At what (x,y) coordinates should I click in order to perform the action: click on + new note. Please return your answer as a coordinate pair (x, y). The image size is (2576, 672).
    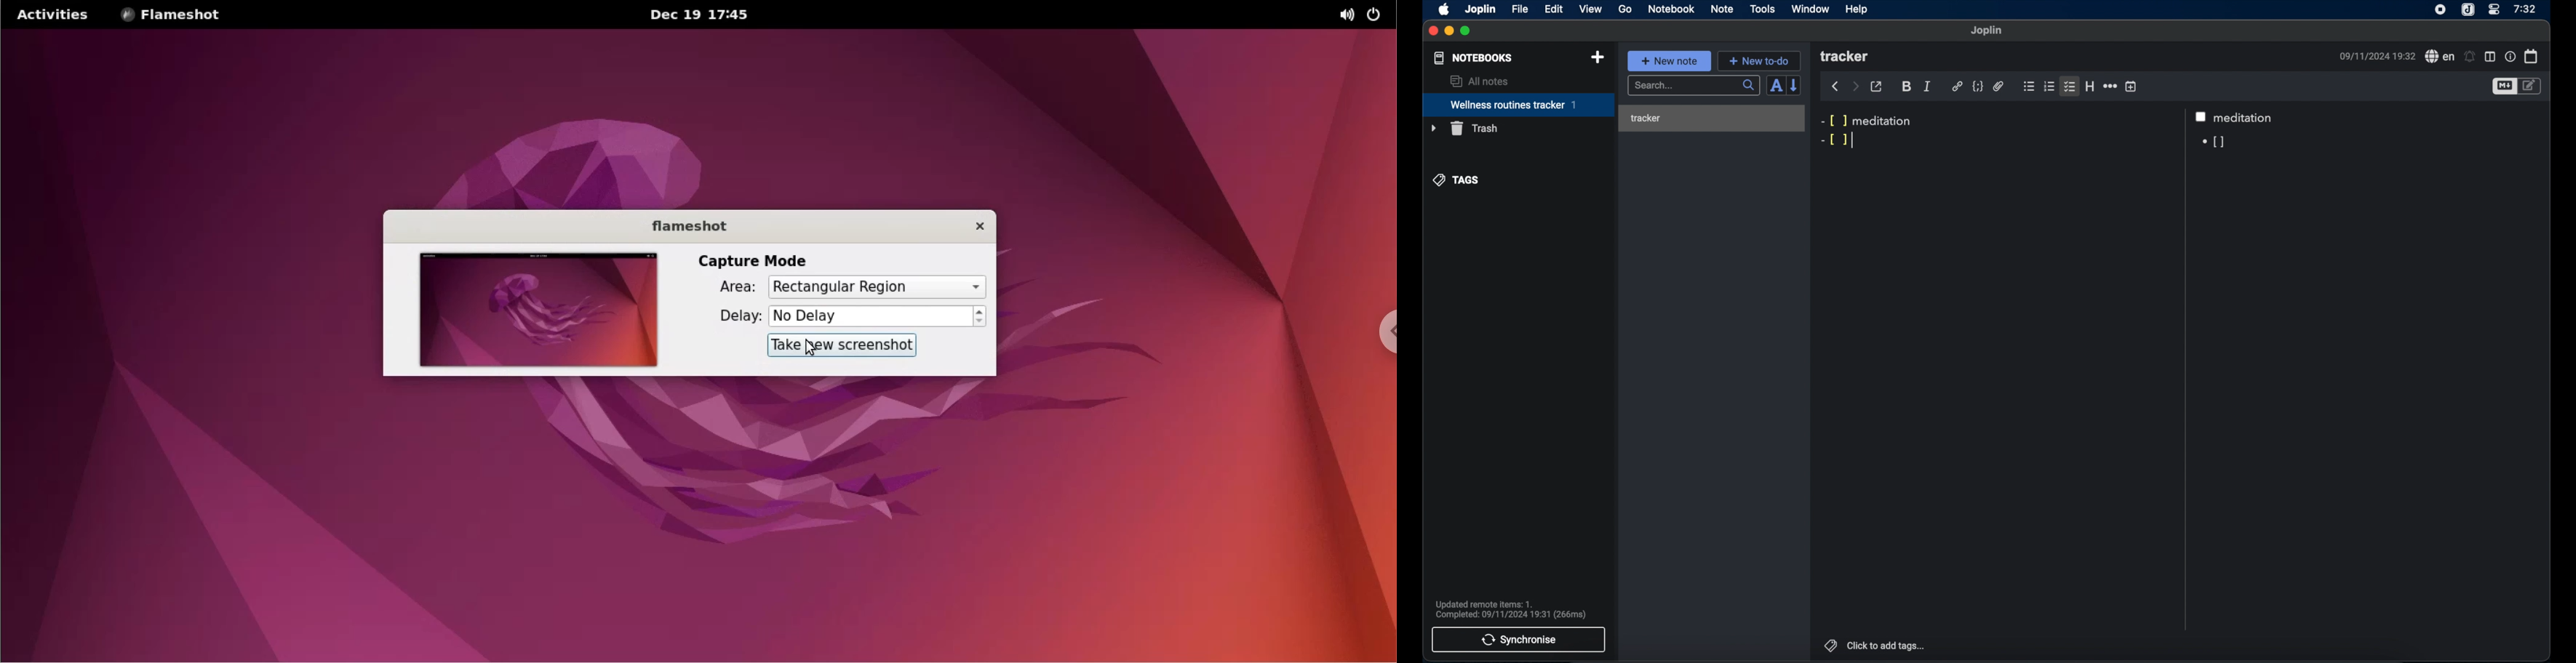
    Looking at the image, I should click on (1670, 61).